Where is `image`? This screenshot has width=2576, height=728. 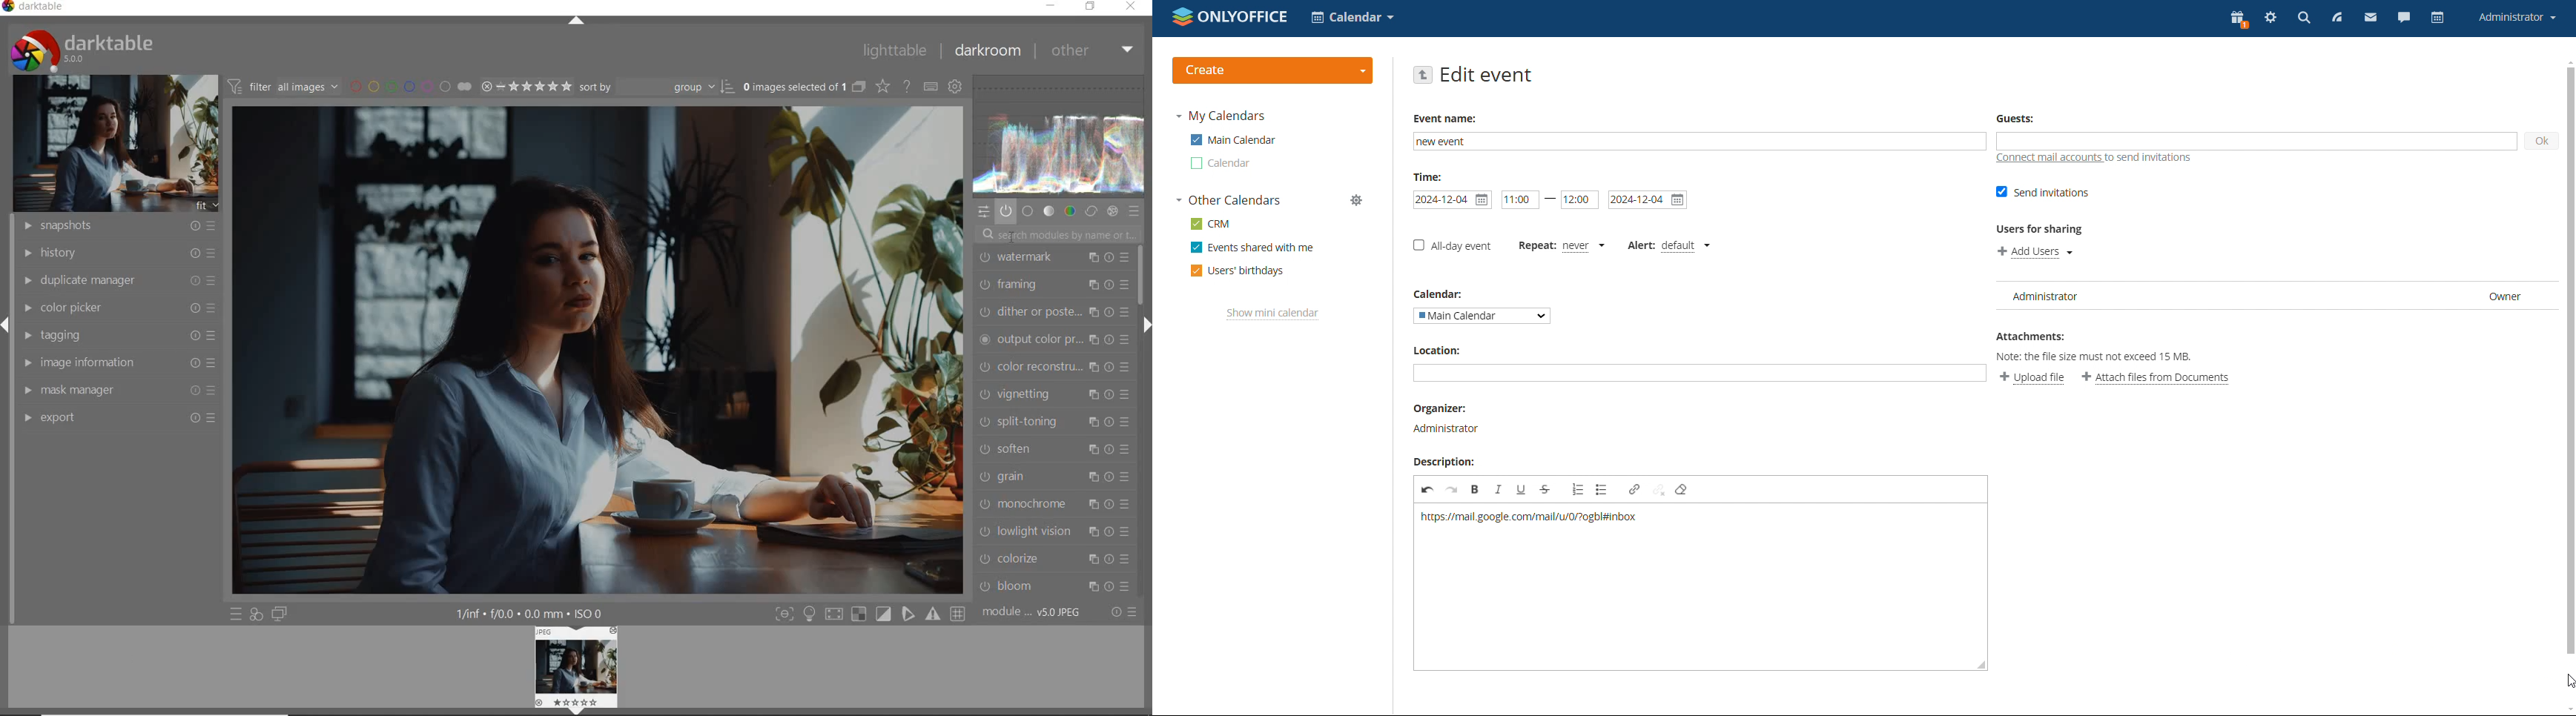
image is located at coordinates (110, 144).